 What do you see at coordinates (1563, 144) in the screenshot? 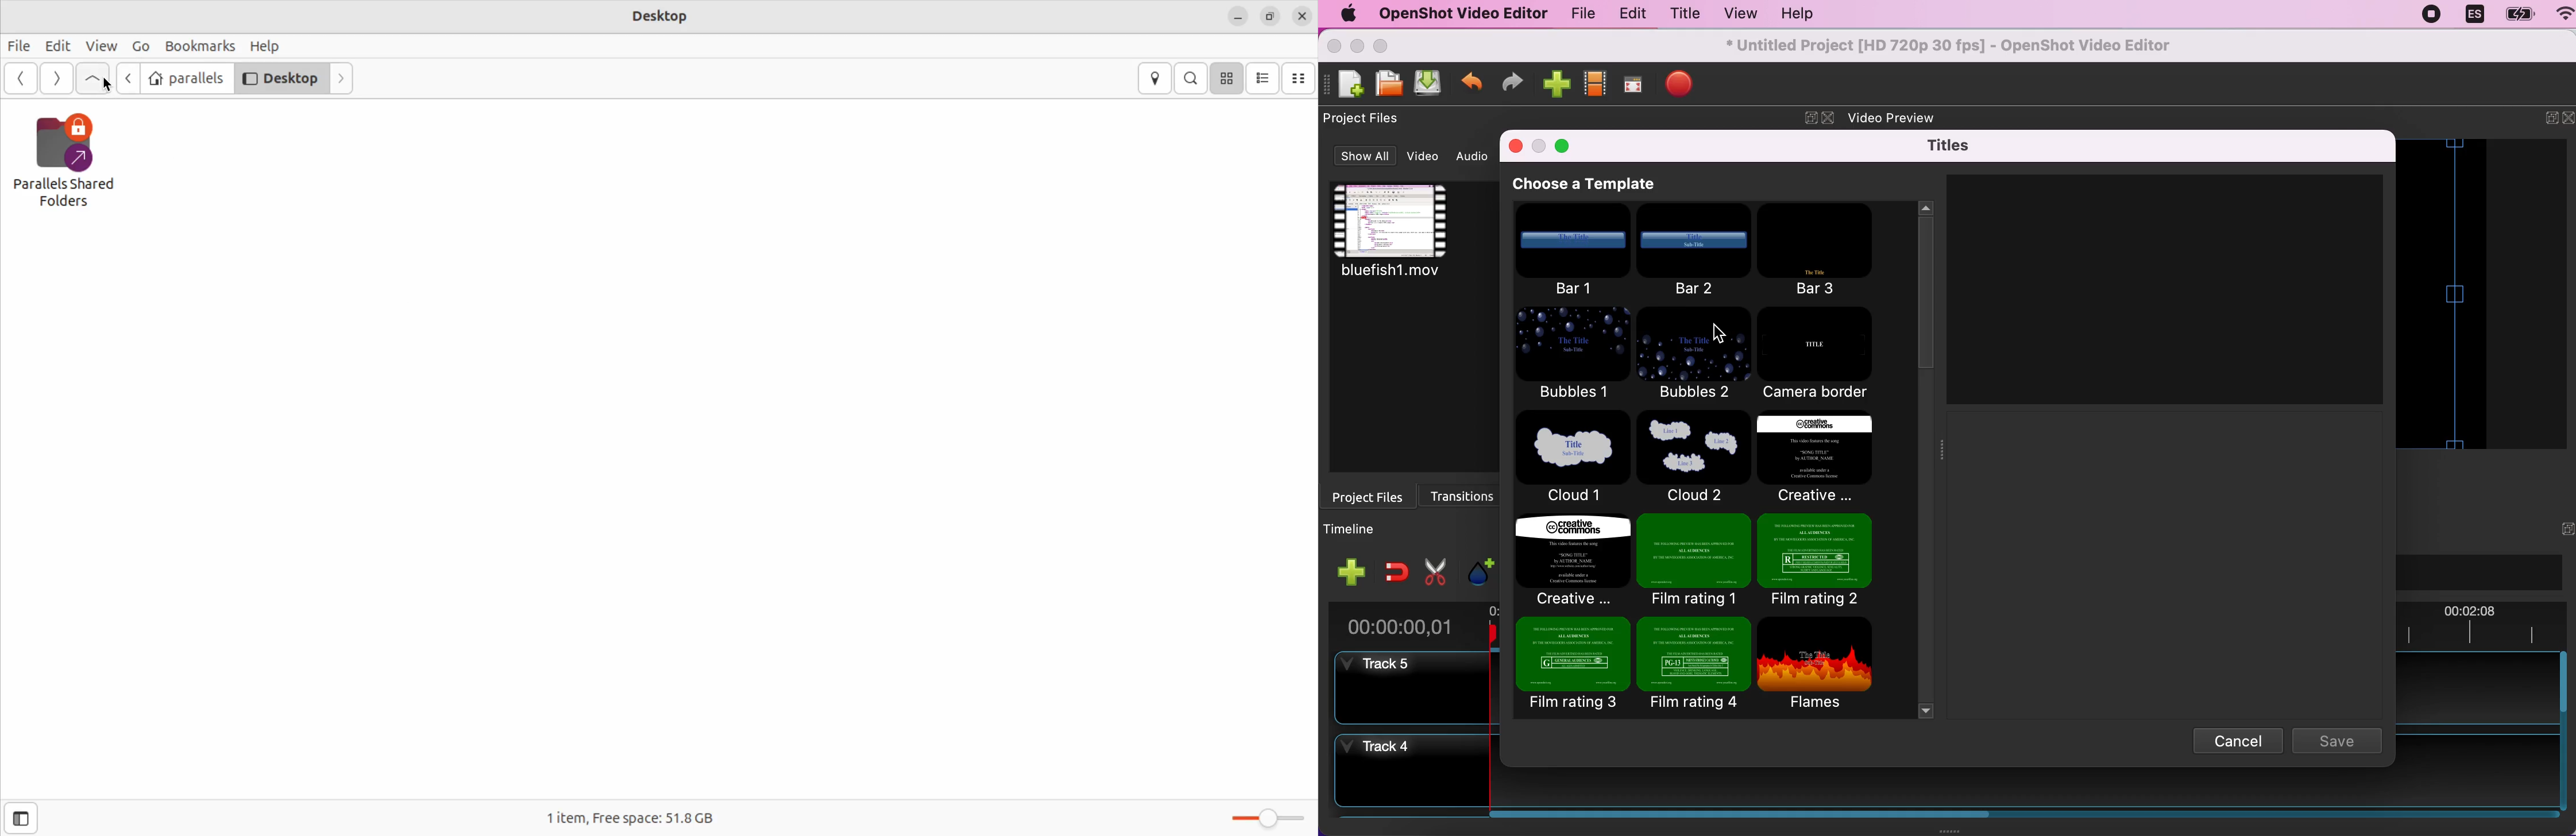
I see `maximize` at bounding box center [1563, 144].